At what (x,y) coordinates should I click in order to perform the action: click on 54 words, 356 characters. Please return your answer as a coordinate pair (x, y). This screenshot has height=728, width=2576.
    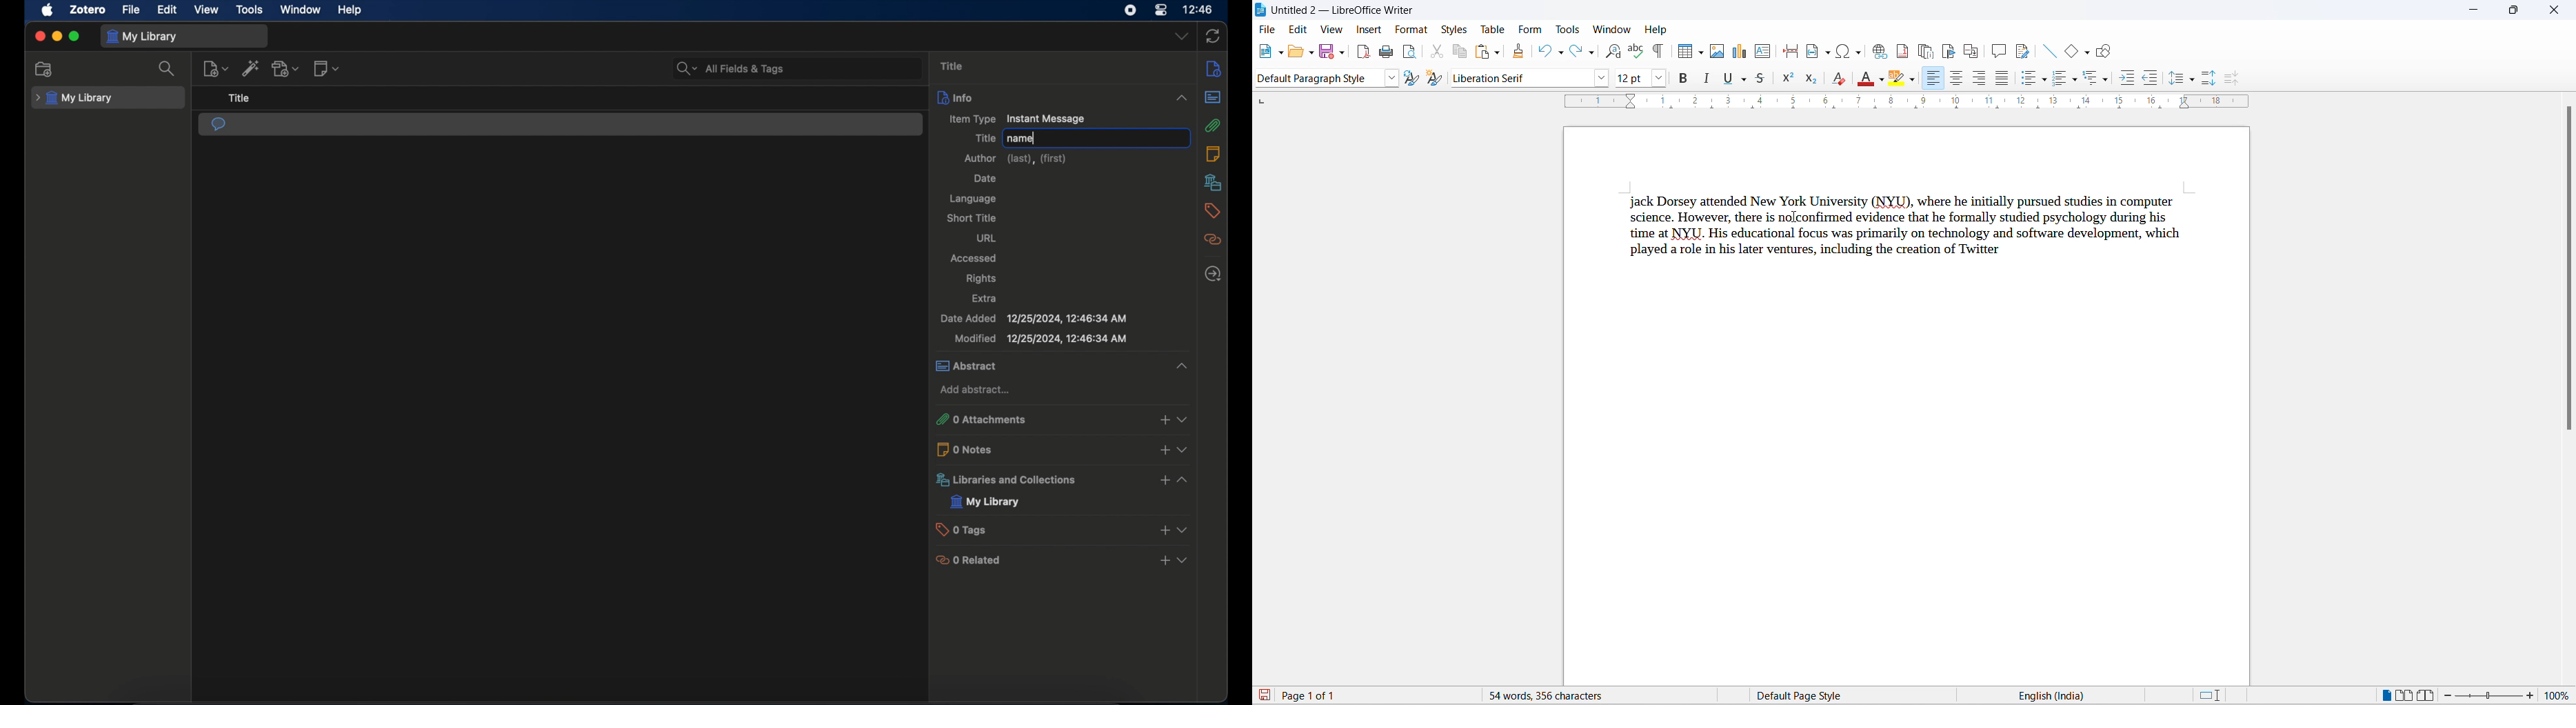
    Looking at the image, I should click on (1584, 696).